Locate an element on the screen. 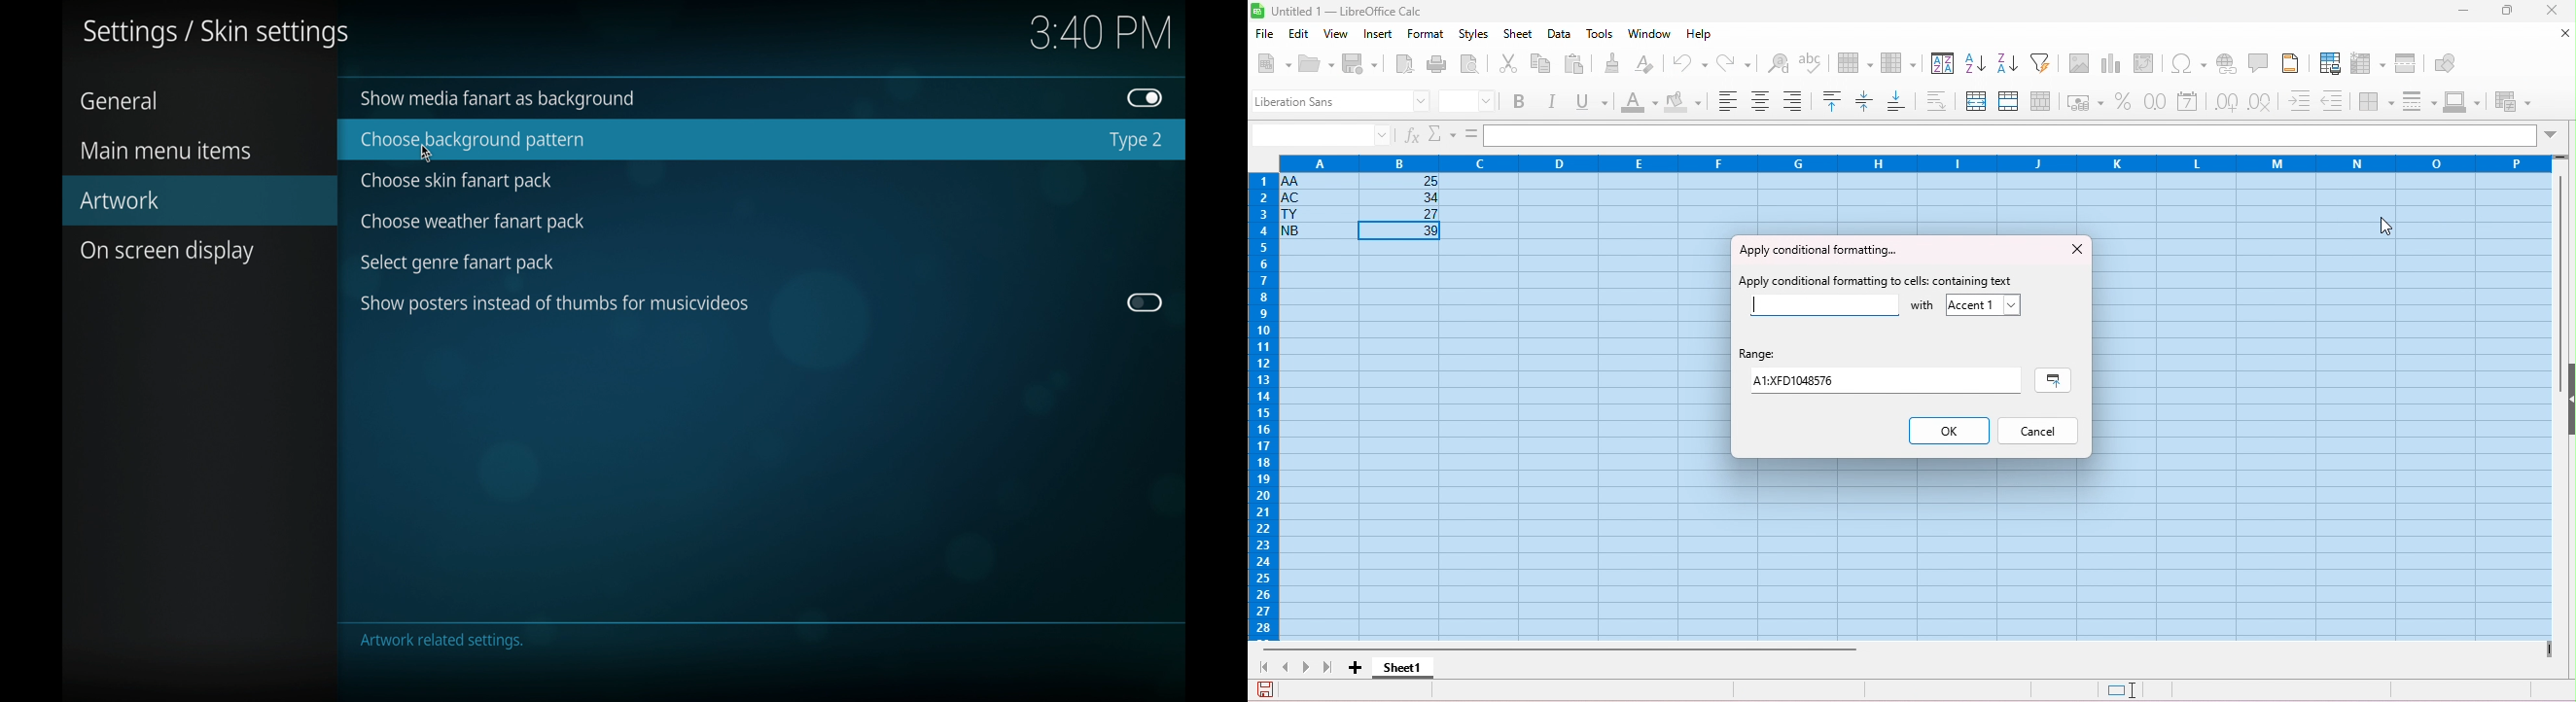  format is located at coordinates (1427, 35).